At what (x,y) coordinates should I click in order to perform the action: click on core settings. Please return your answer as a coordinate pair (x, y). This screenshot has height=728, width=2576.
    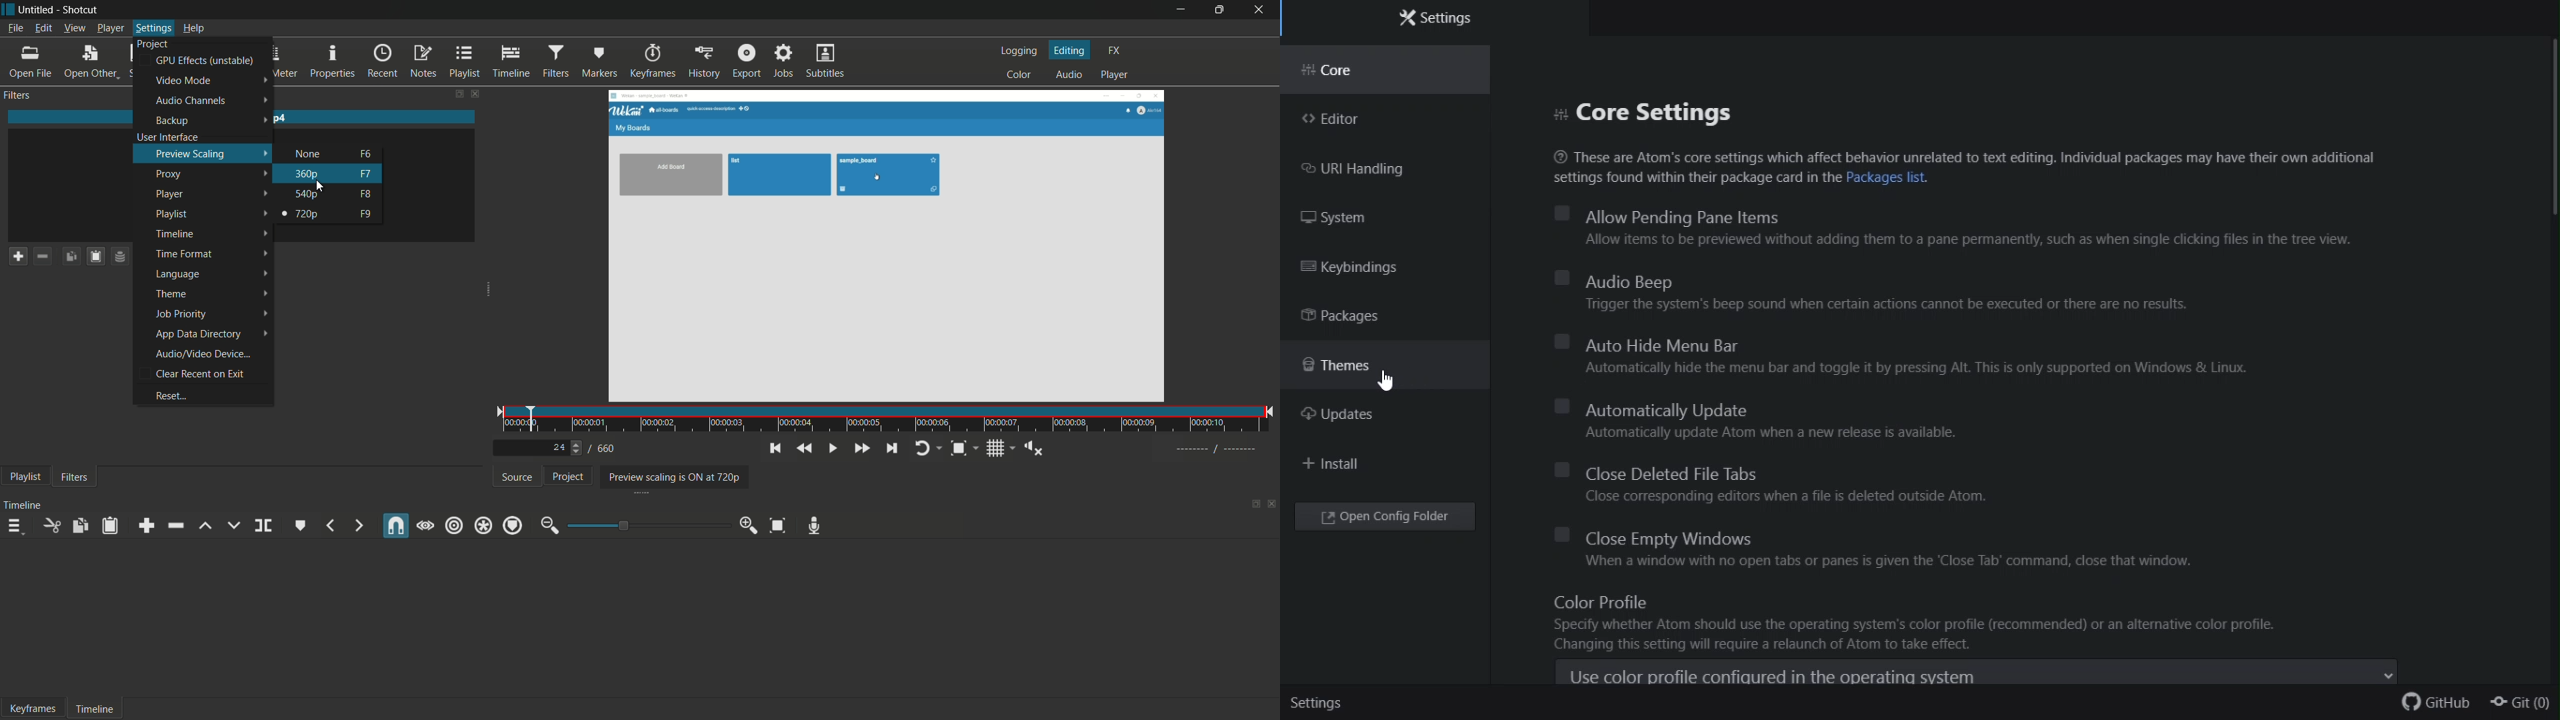
    Looking at the image, I should click on (1653, 111).